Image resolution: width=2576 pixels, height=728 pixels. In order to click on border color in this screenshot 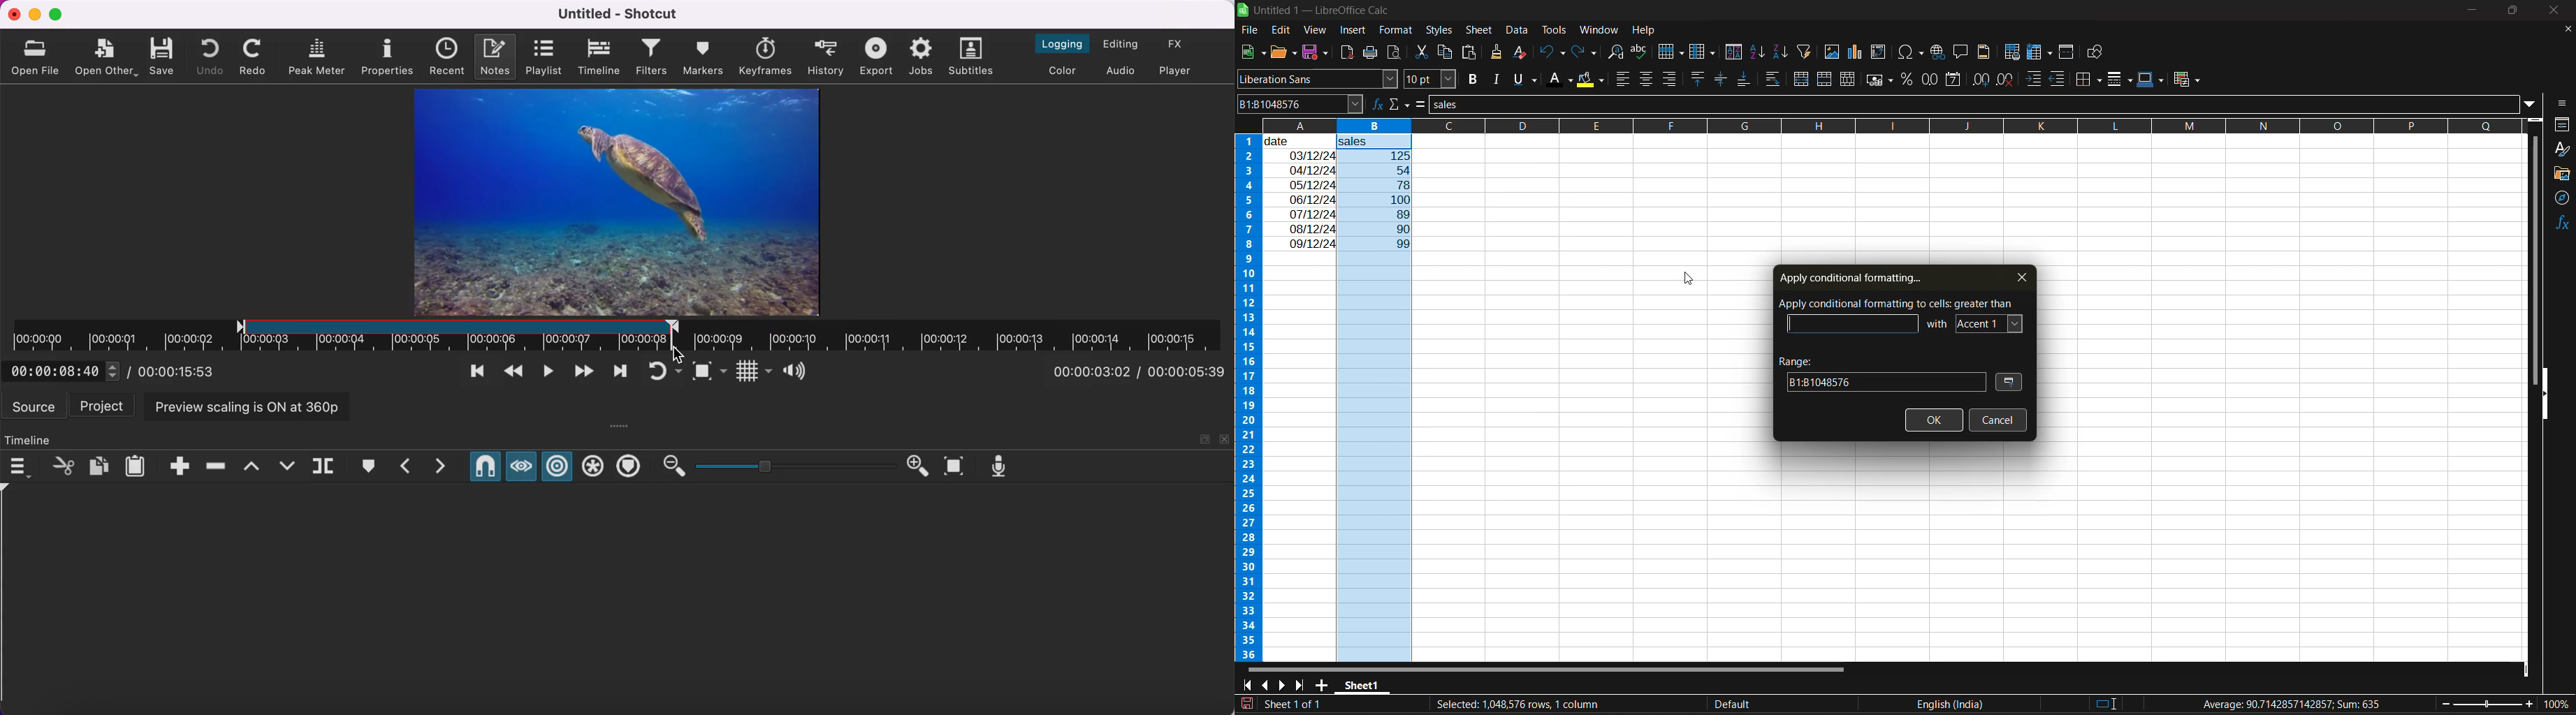, I will do `click(2151, 80)`.